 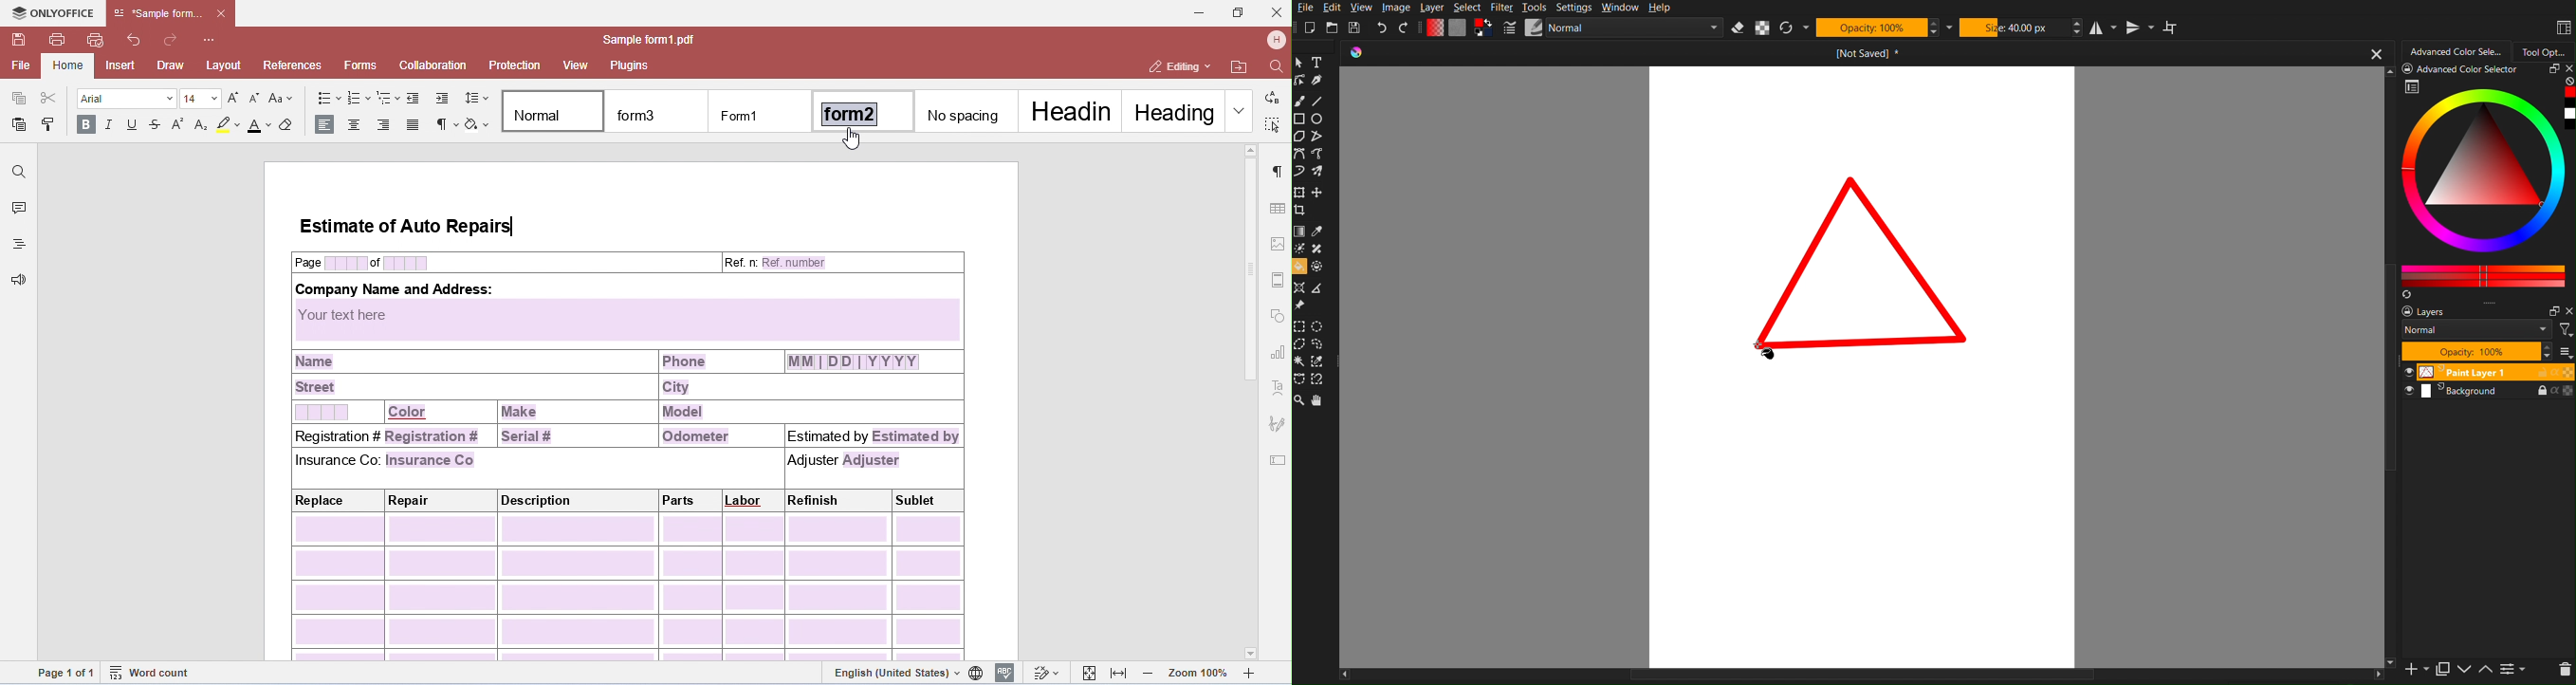 I want to click on Color Settings, so click(x=1458, y=27).